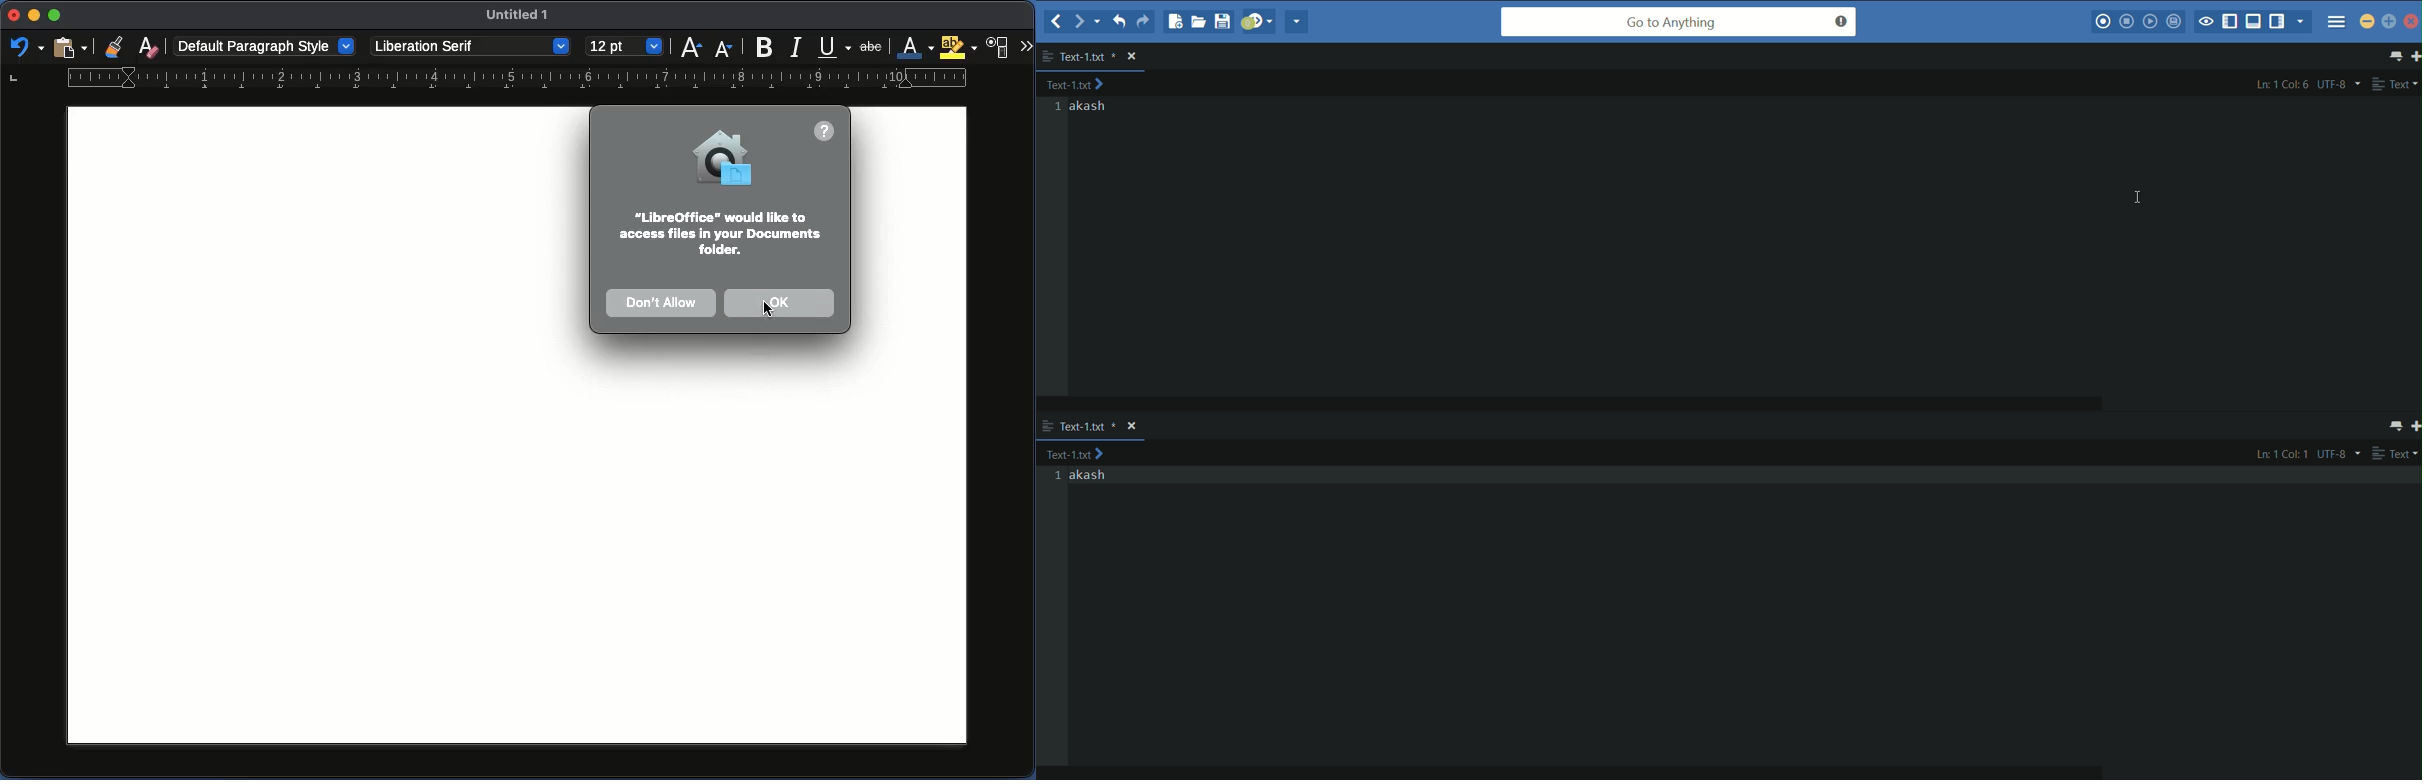 This screenshot has height=784, width=2436. I want to click on Size increase, so click(693, 47).